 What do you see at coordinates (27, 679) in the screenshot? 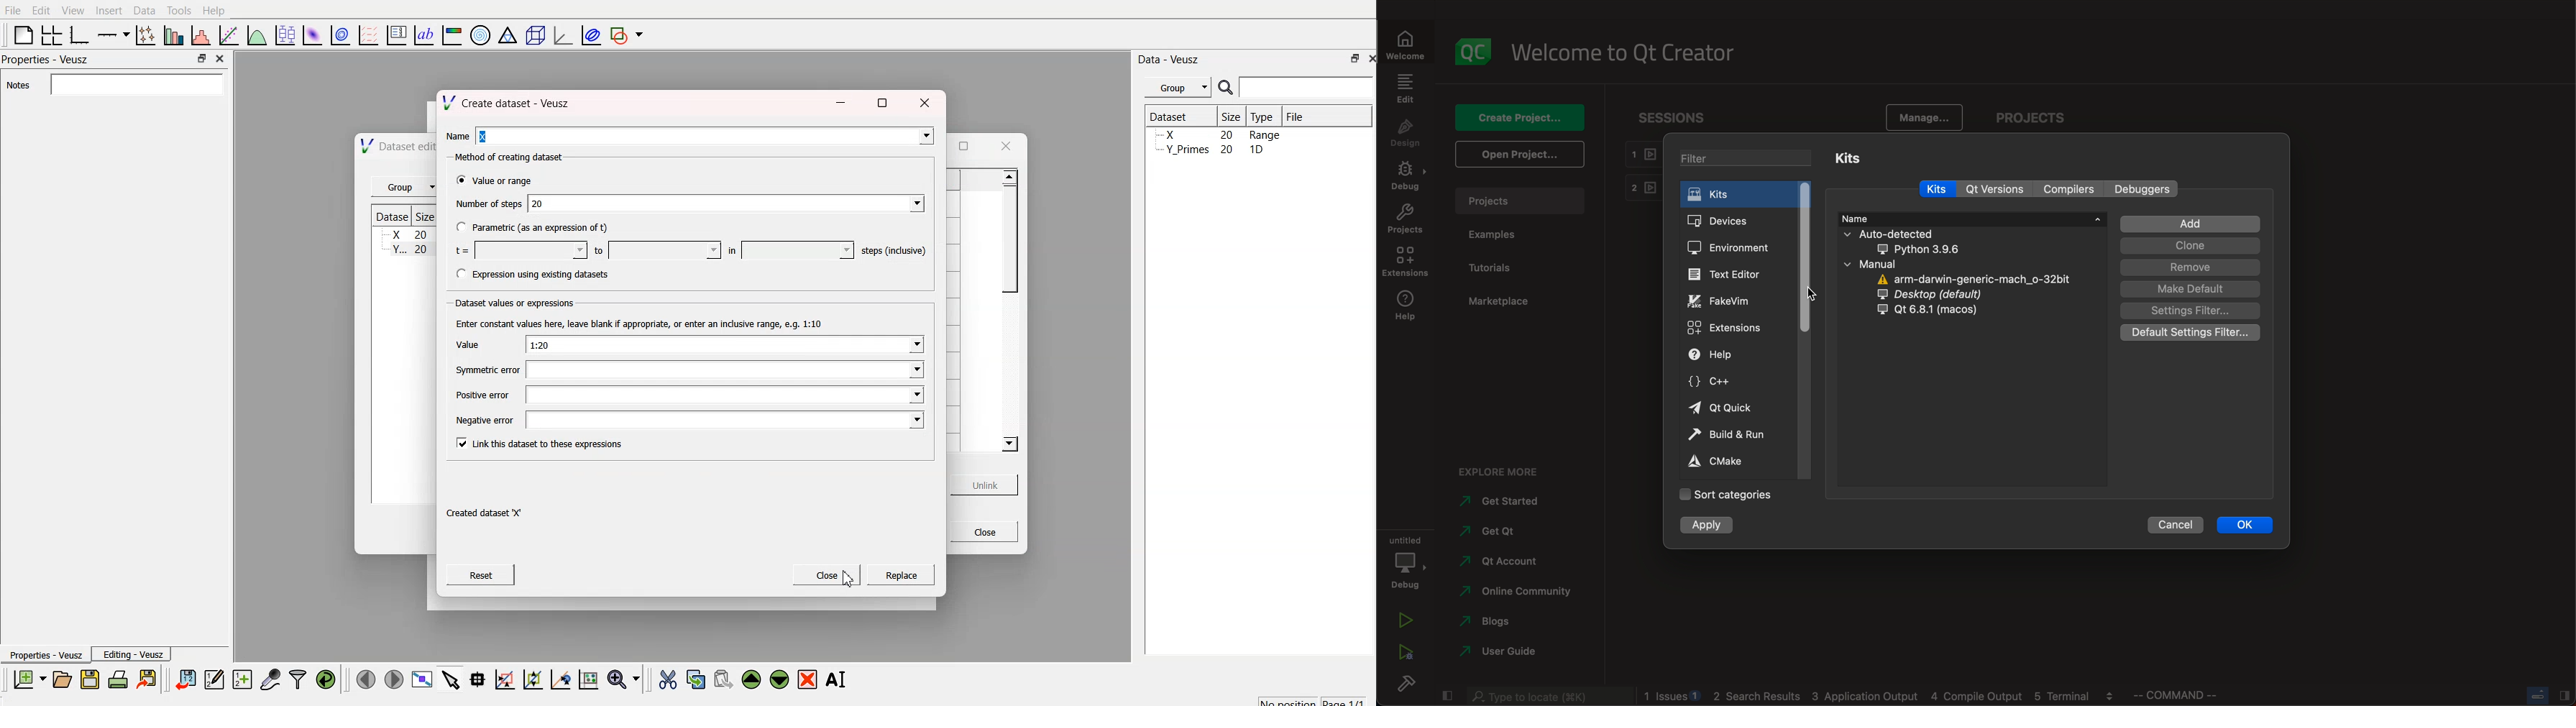
I see `new document` at bounding box center [27, 679].